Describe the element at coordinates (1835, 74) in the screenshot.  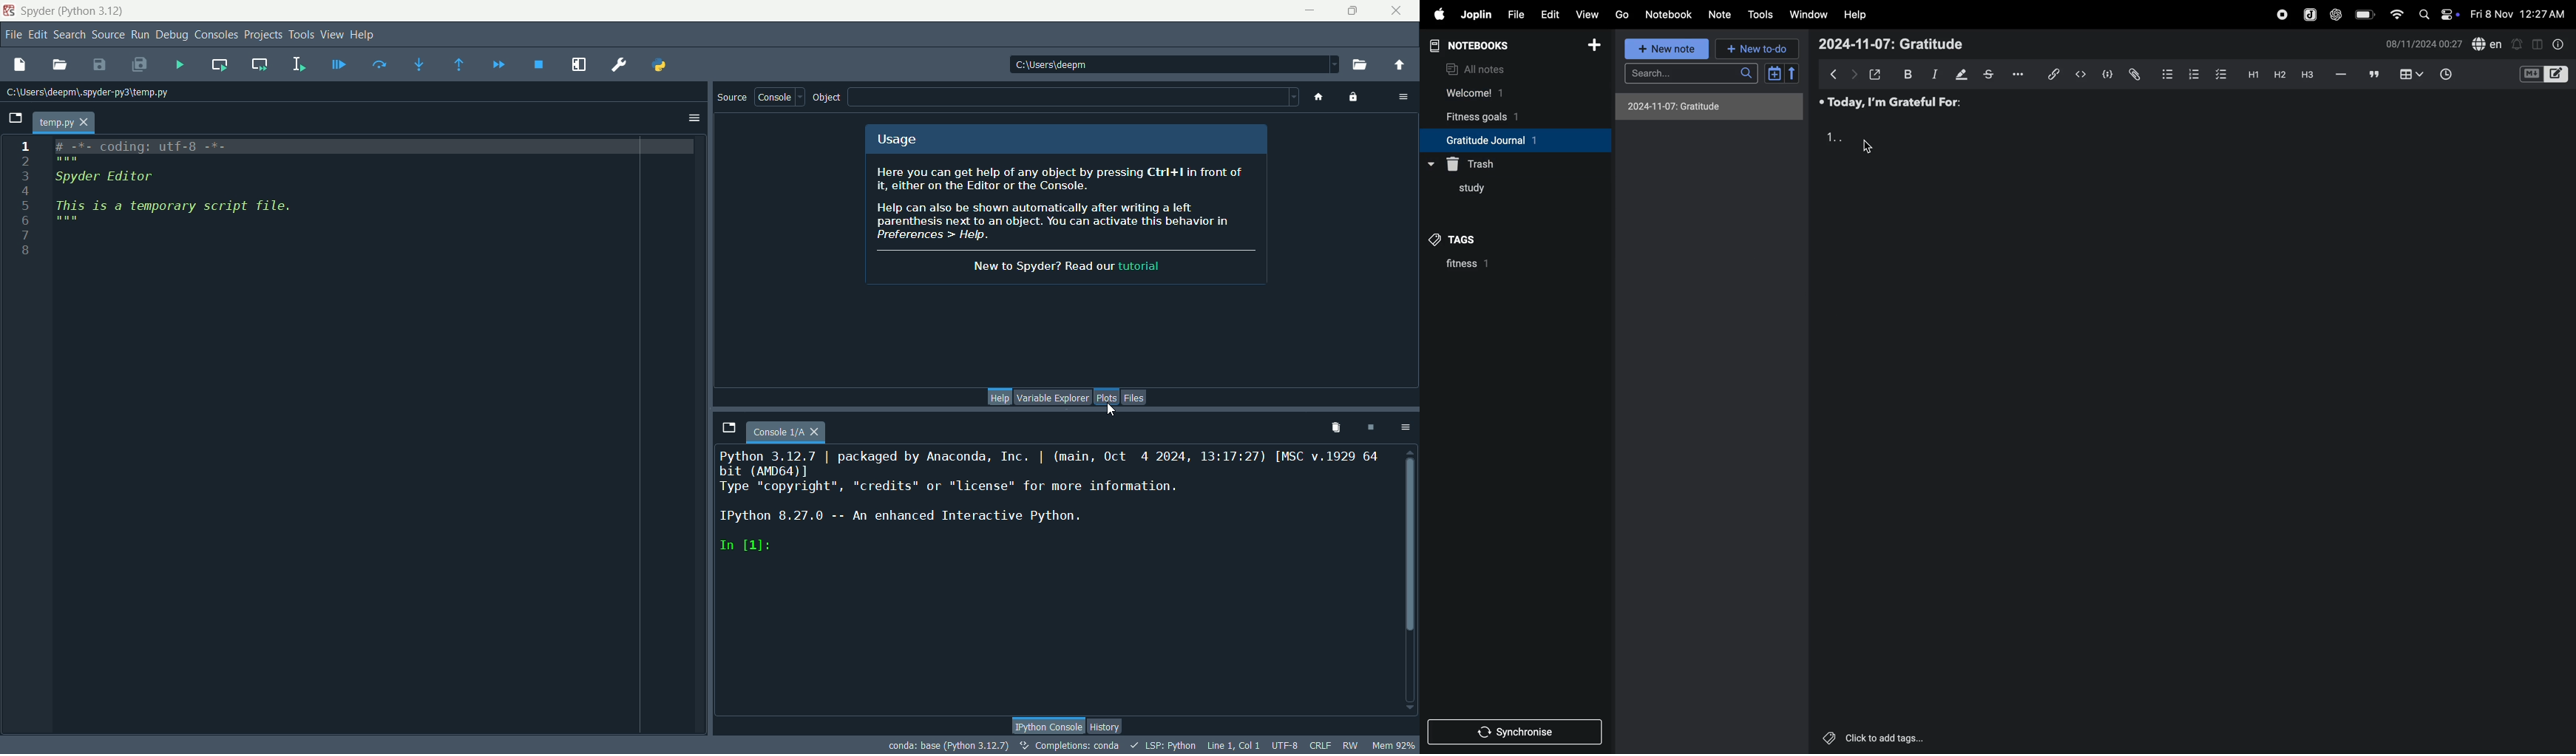
I see `backward` at that location.